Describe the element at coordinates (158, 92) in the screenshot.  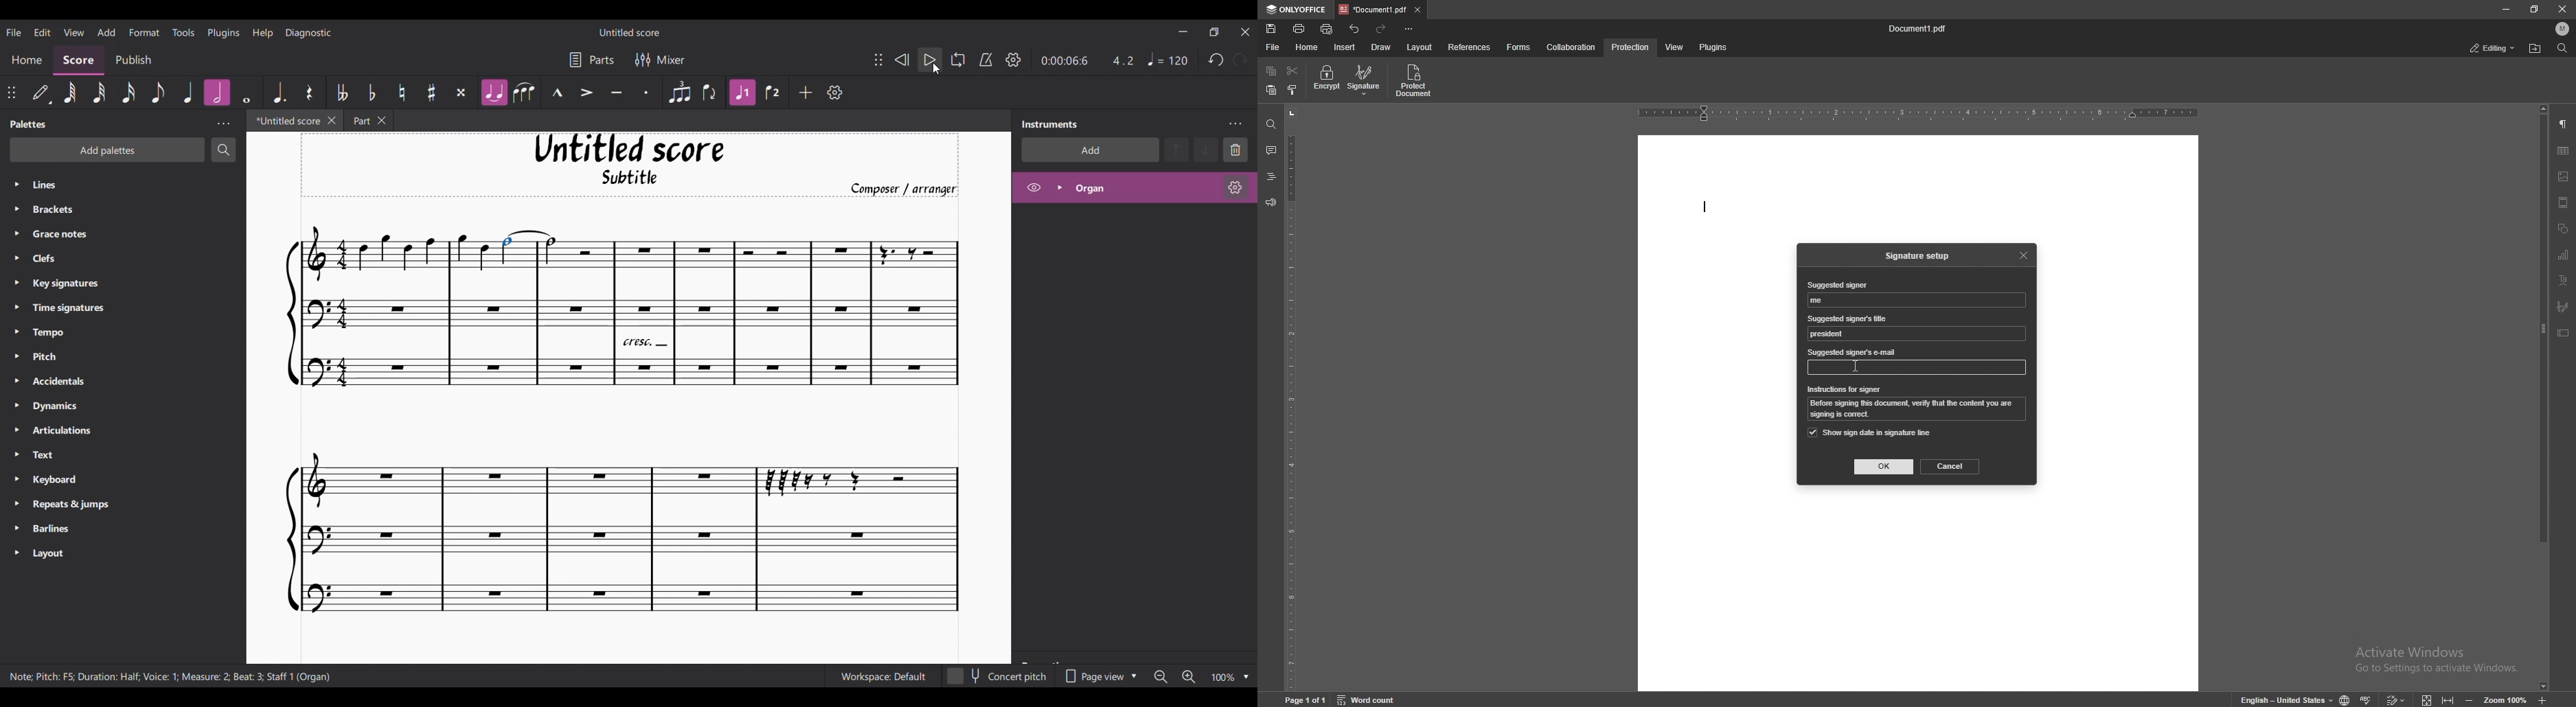
I see `8th note` at that location.